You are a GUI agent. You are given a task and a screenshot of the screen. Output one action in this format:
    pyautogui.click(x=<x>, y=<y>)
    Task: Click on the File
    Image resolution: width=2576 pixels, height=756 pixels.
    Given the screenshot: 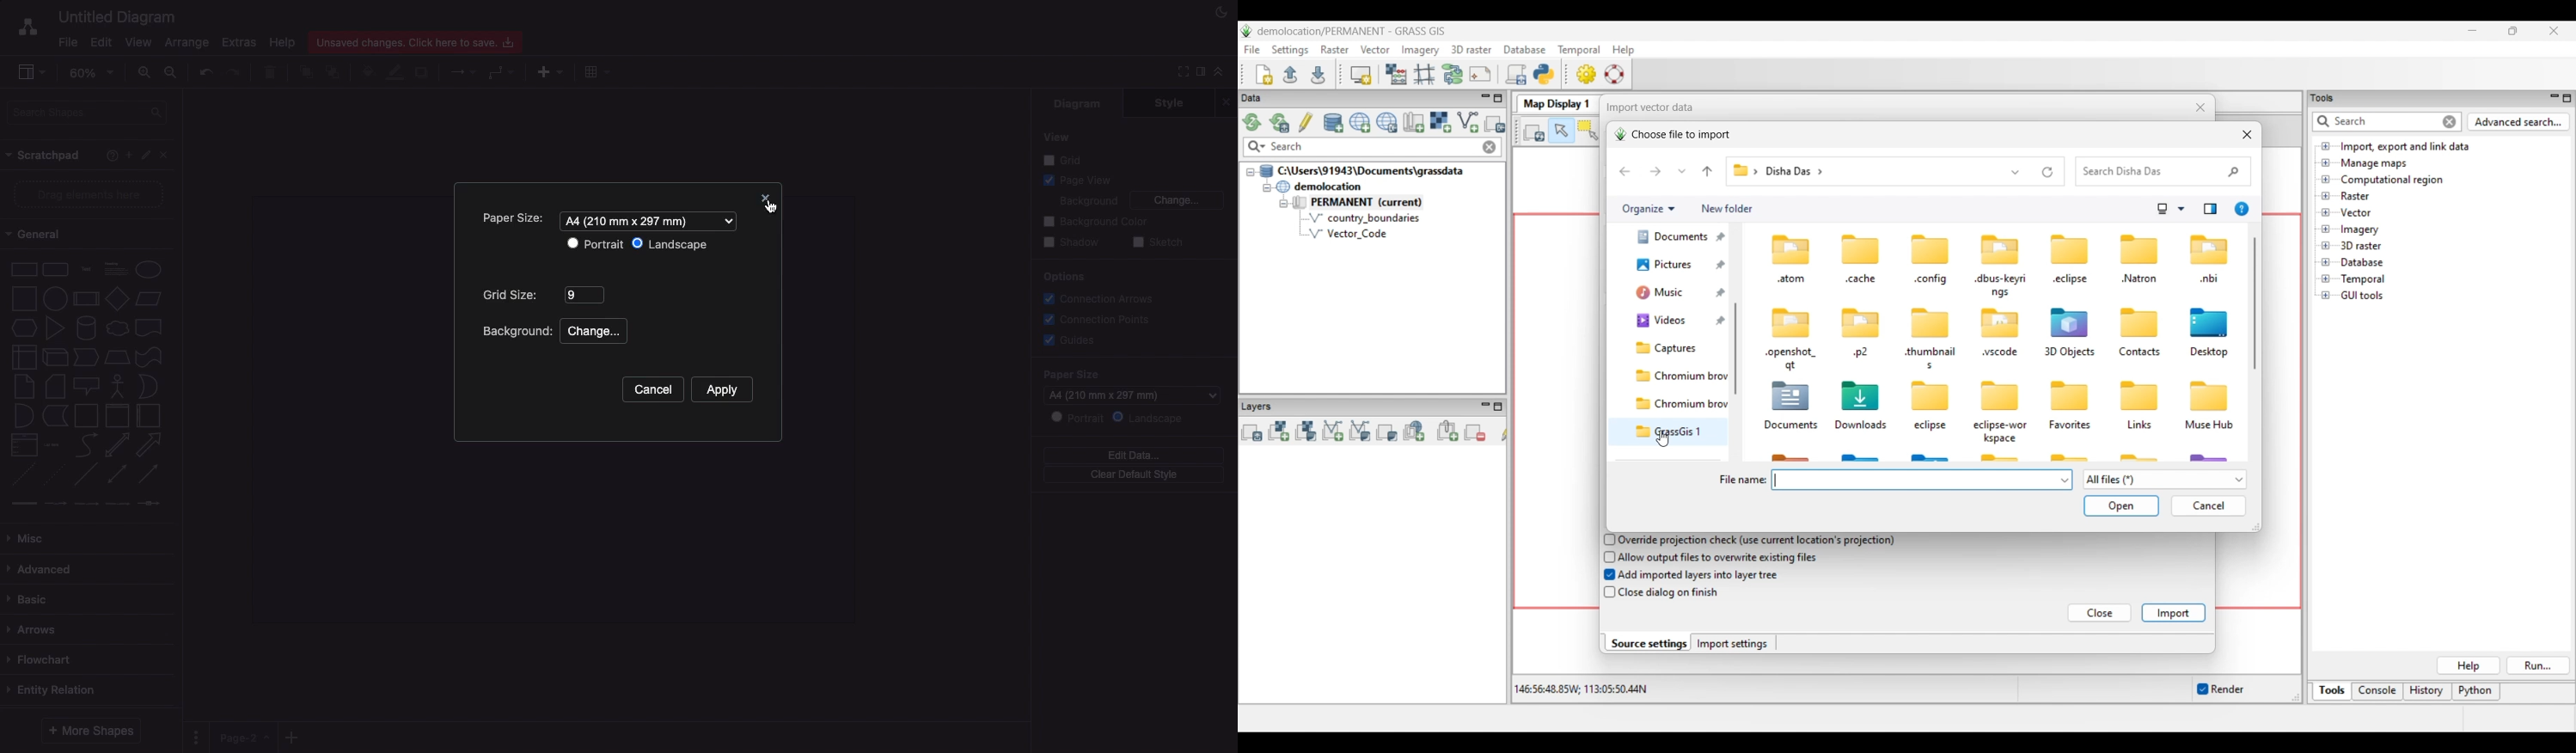 What is the action you would take?
    pyautogui.click(x=62, y=42)
    